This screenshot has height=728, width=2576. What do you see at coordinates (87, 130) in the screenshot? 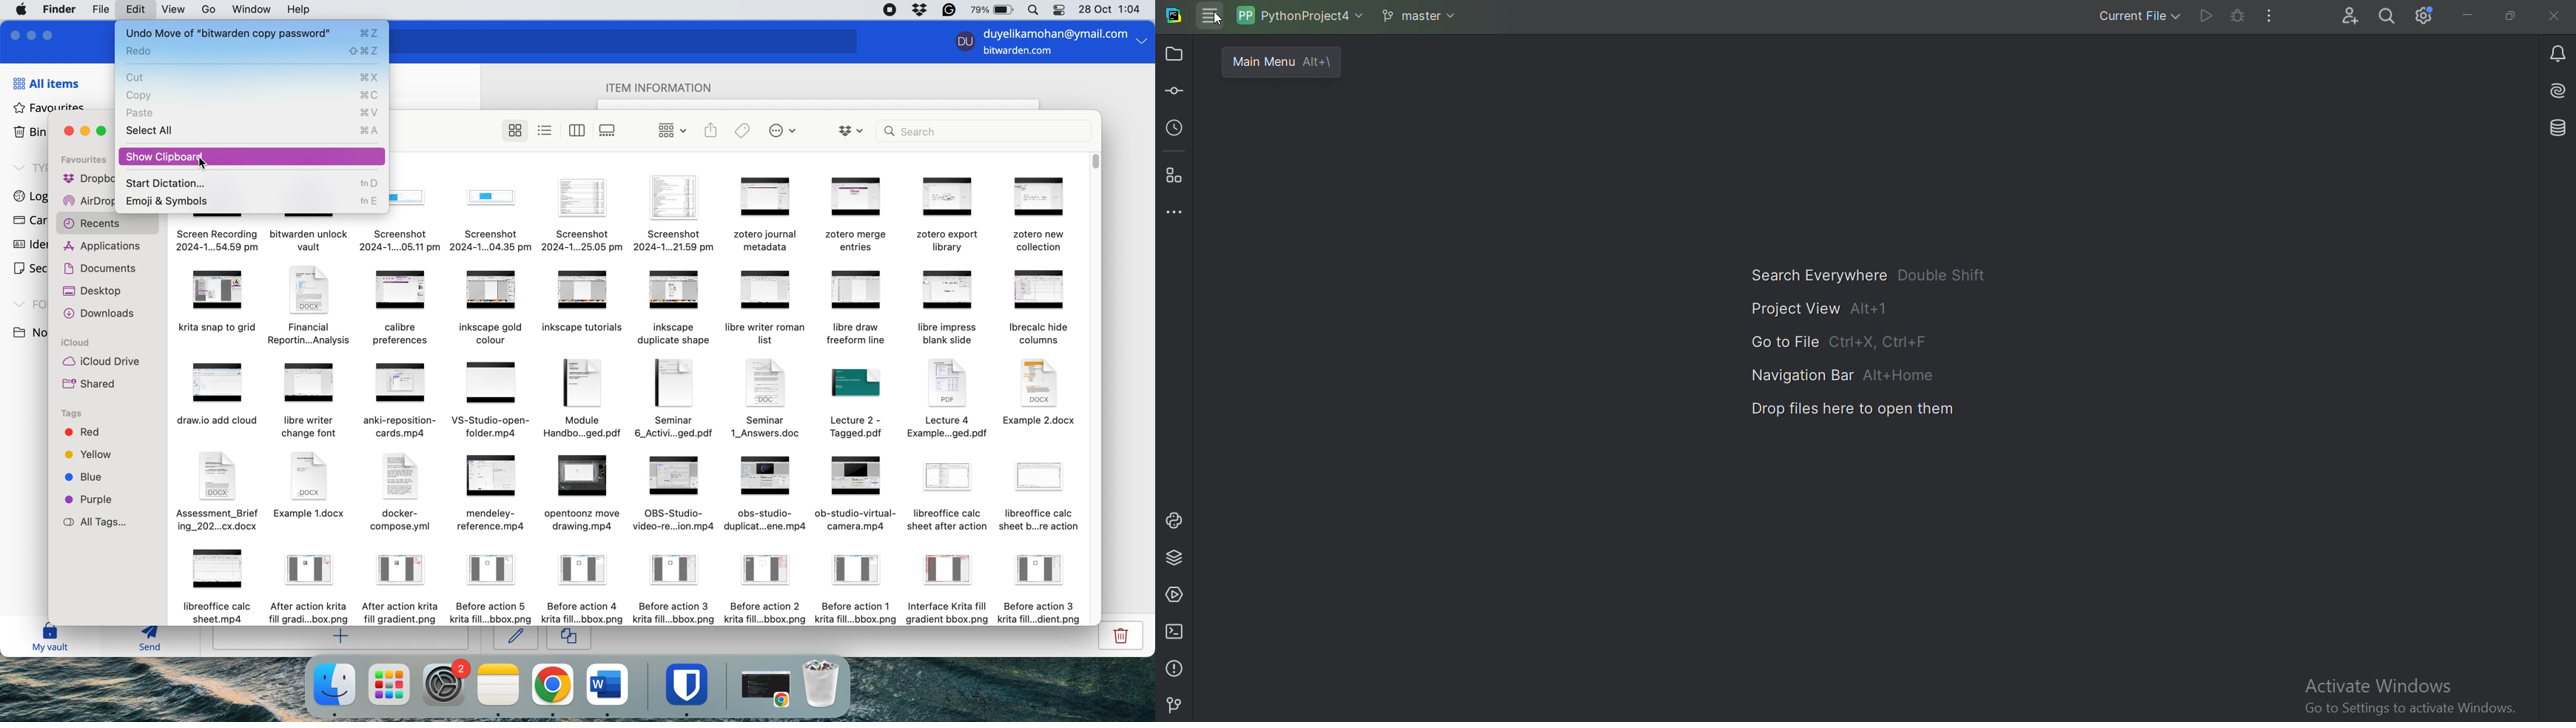
I see `minimise` at bounding box center [87, 130].